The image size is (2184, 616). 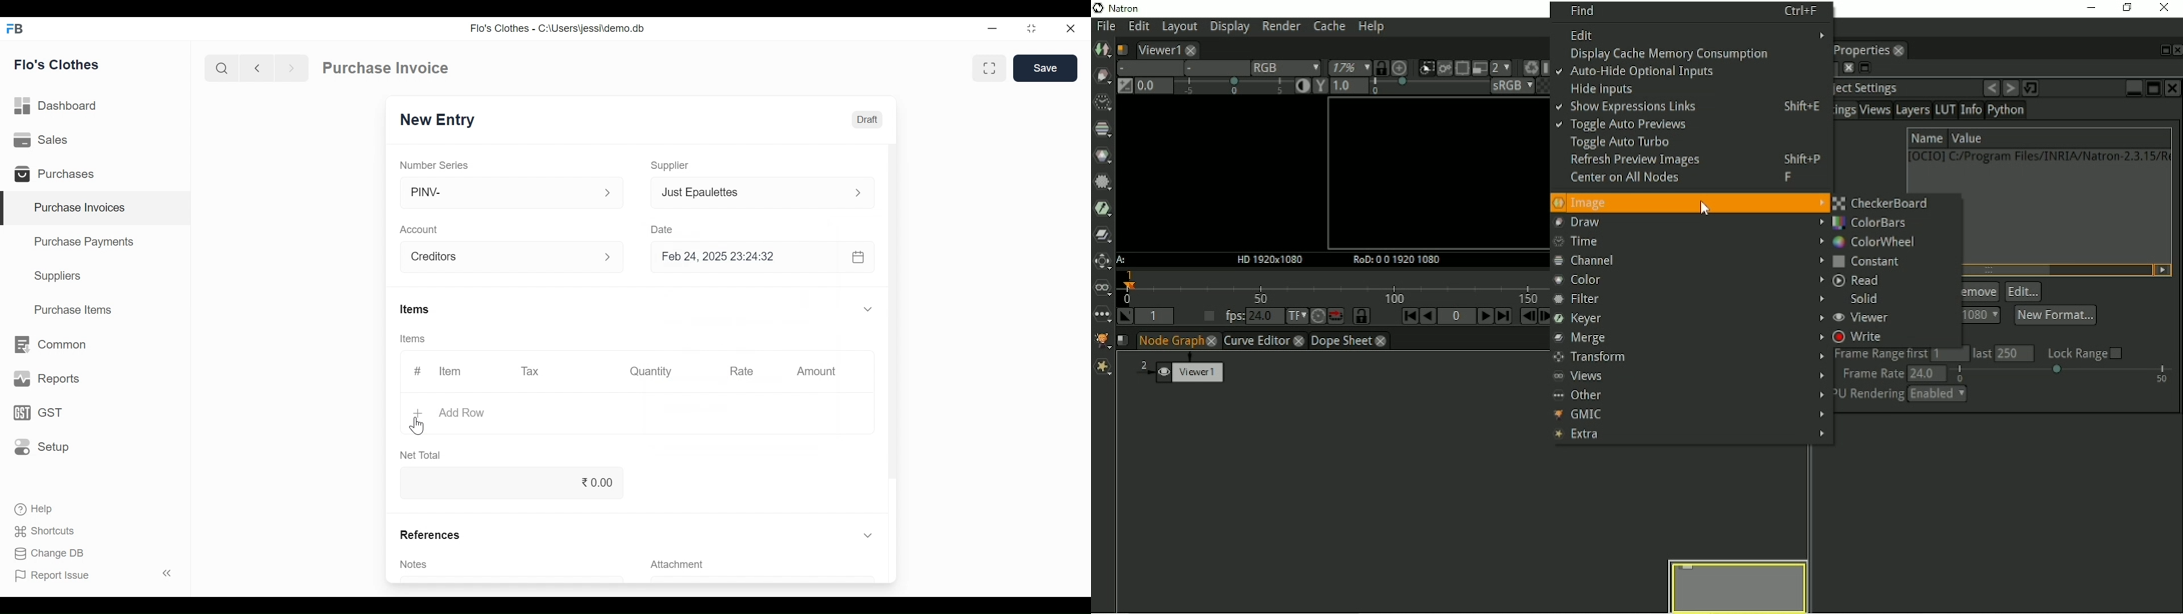 I want to click on Setup, so click(x=39, y=447).